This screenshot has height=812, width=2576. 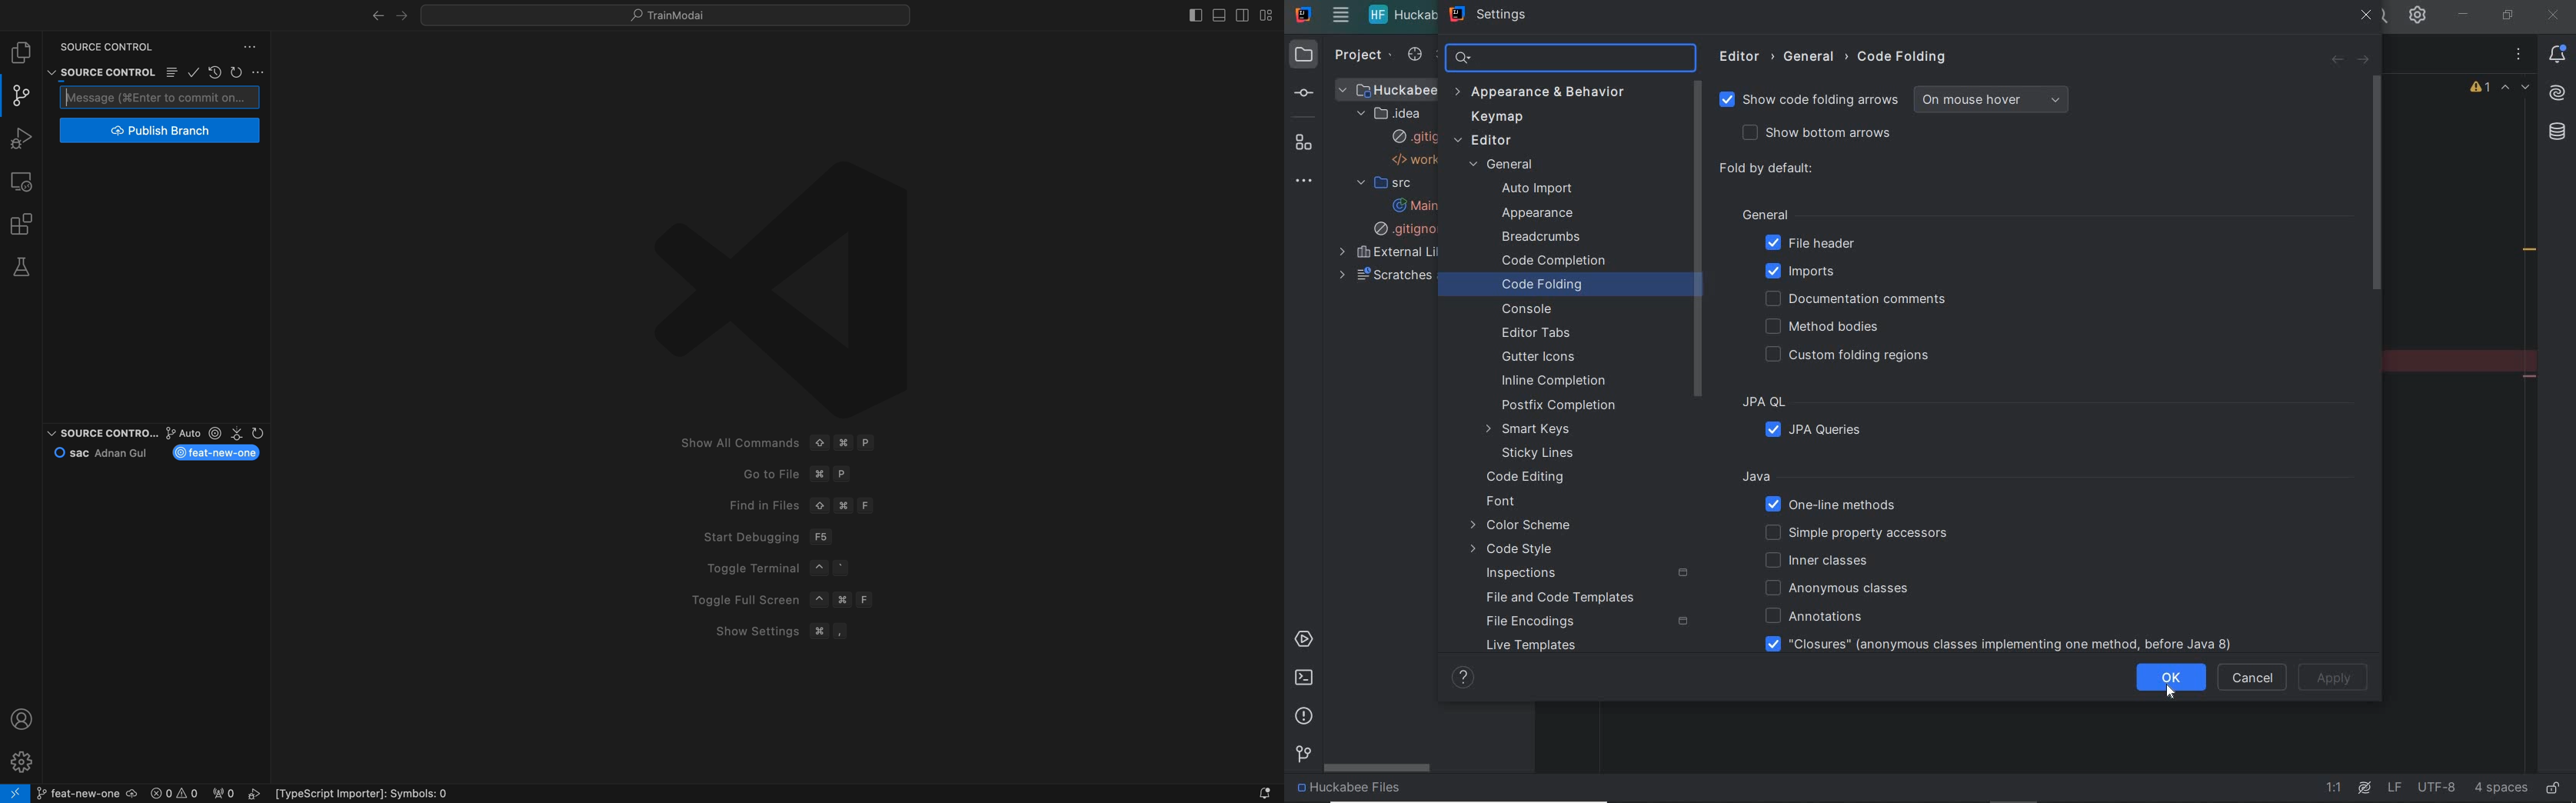 I want to click on back, so click(x=2337, y=62).